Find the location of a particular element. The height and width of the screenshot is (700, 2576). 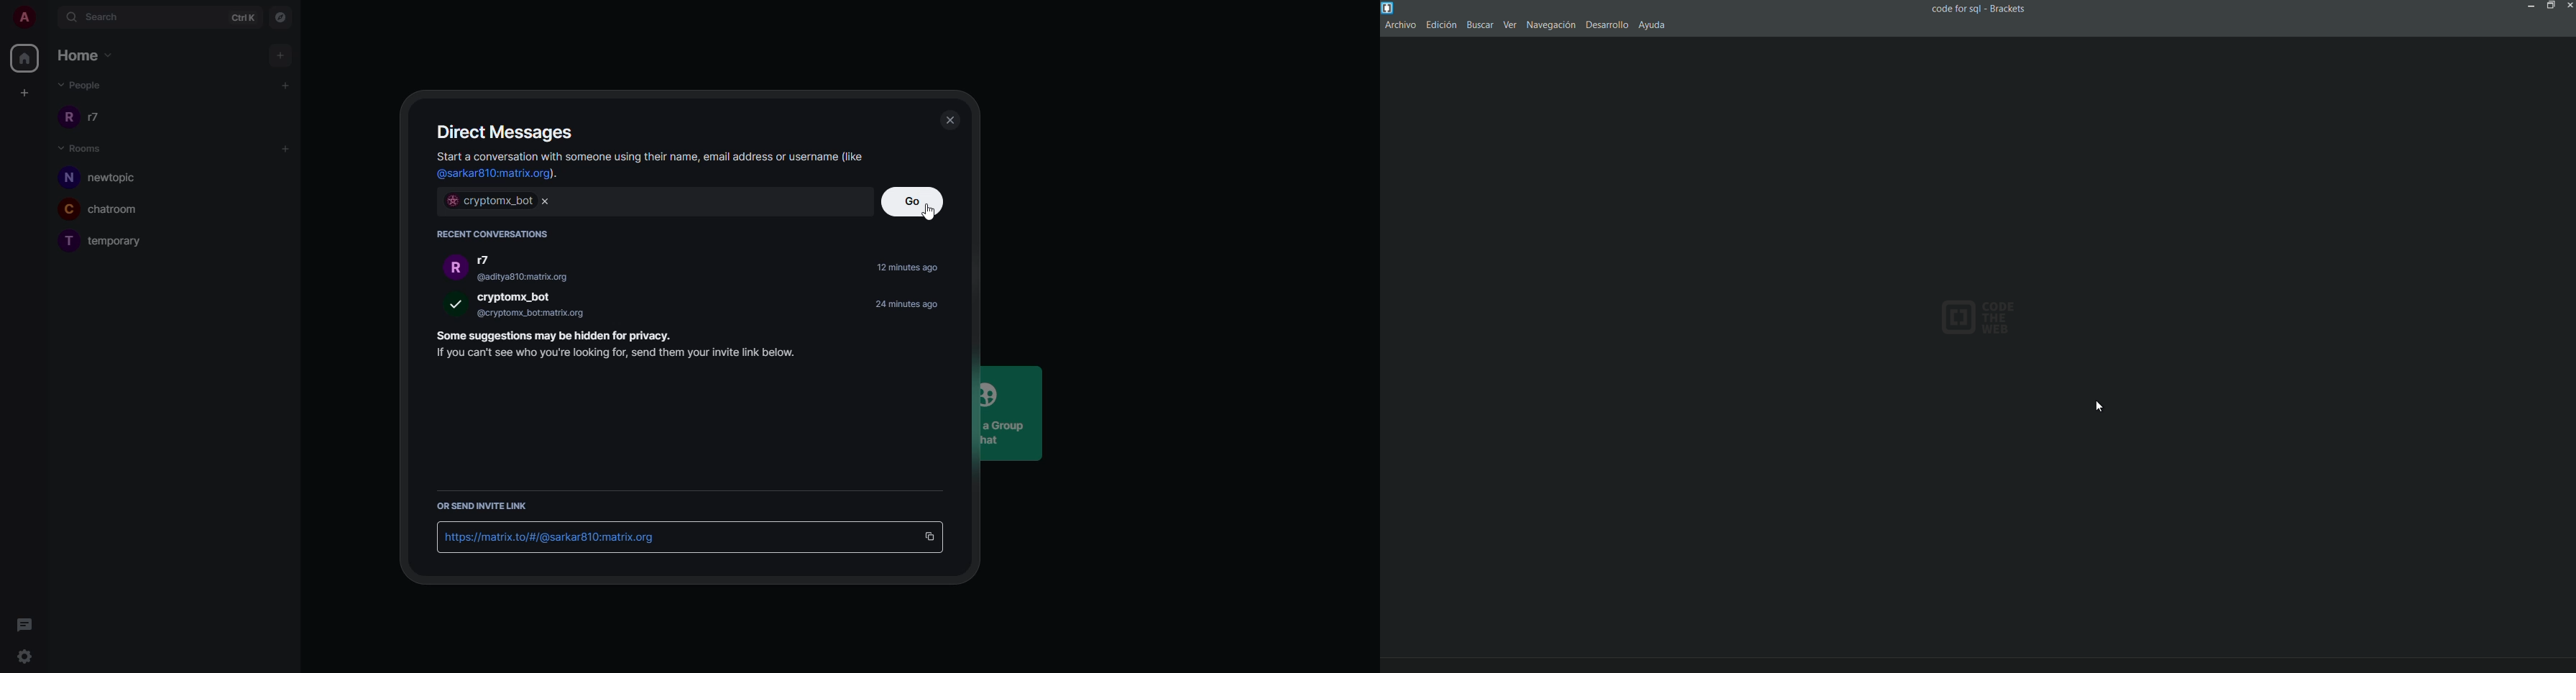

n is located at coordinates (70, 178).